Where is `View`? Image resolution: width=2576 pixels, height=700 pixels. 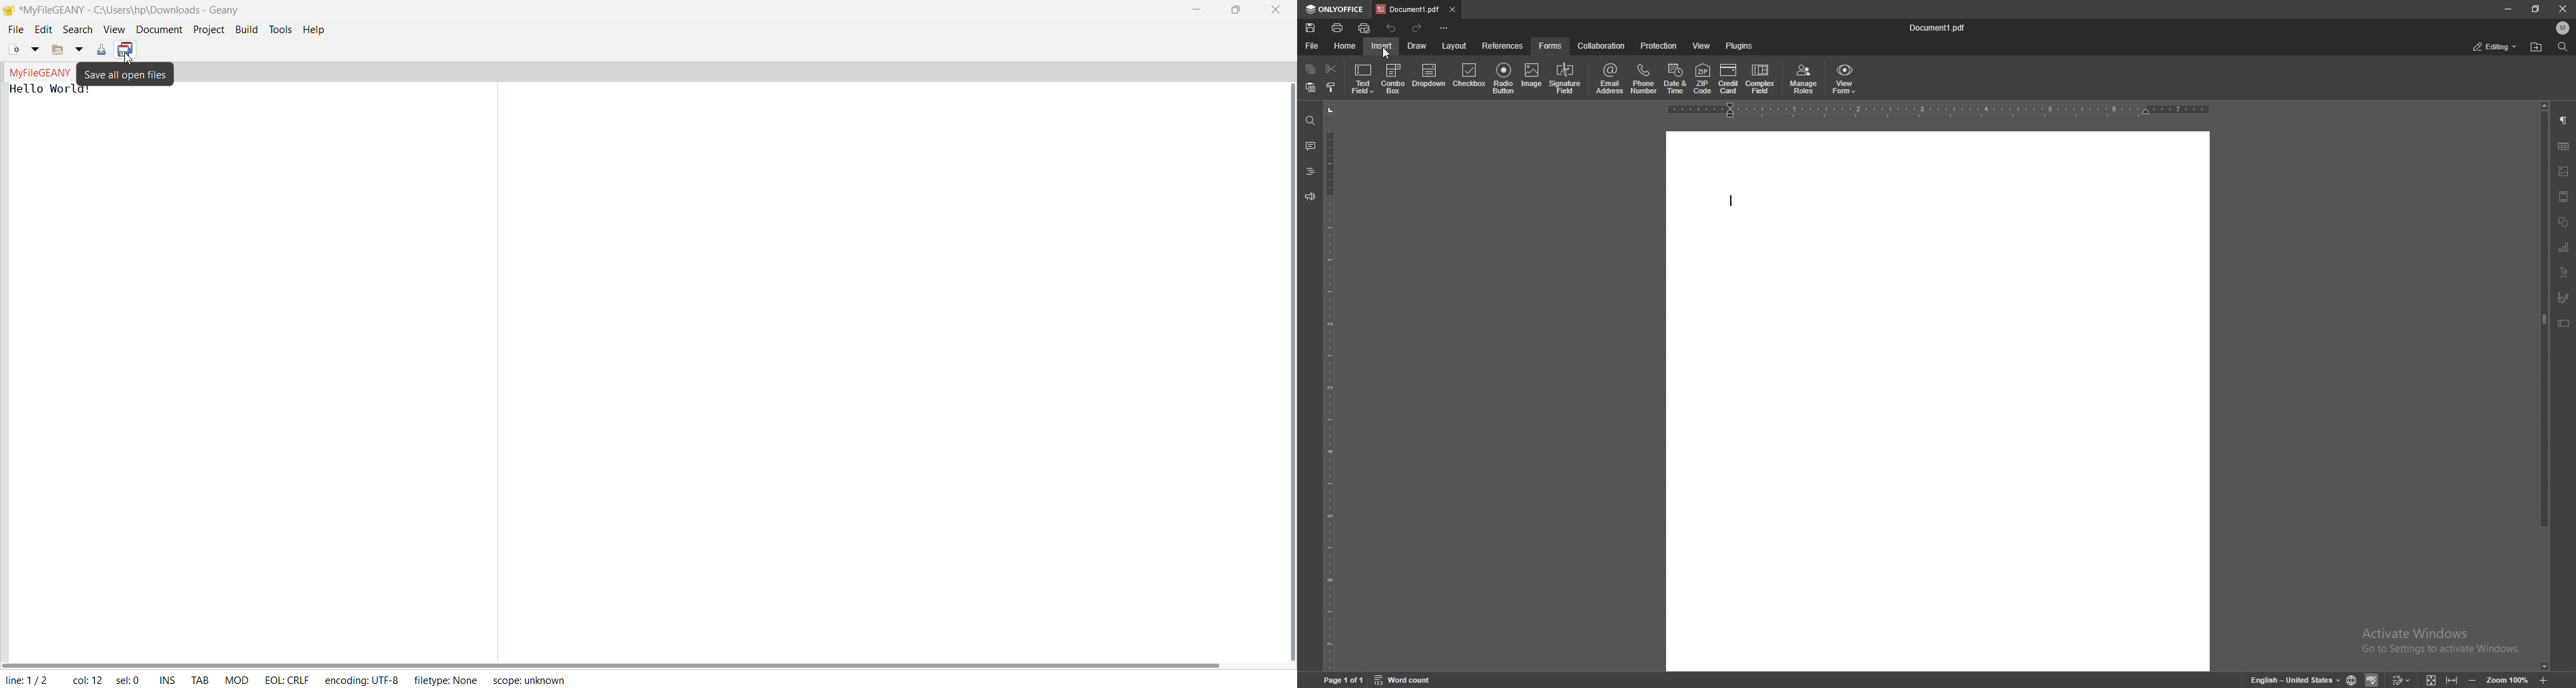
View is located at coordinates (113, 30).